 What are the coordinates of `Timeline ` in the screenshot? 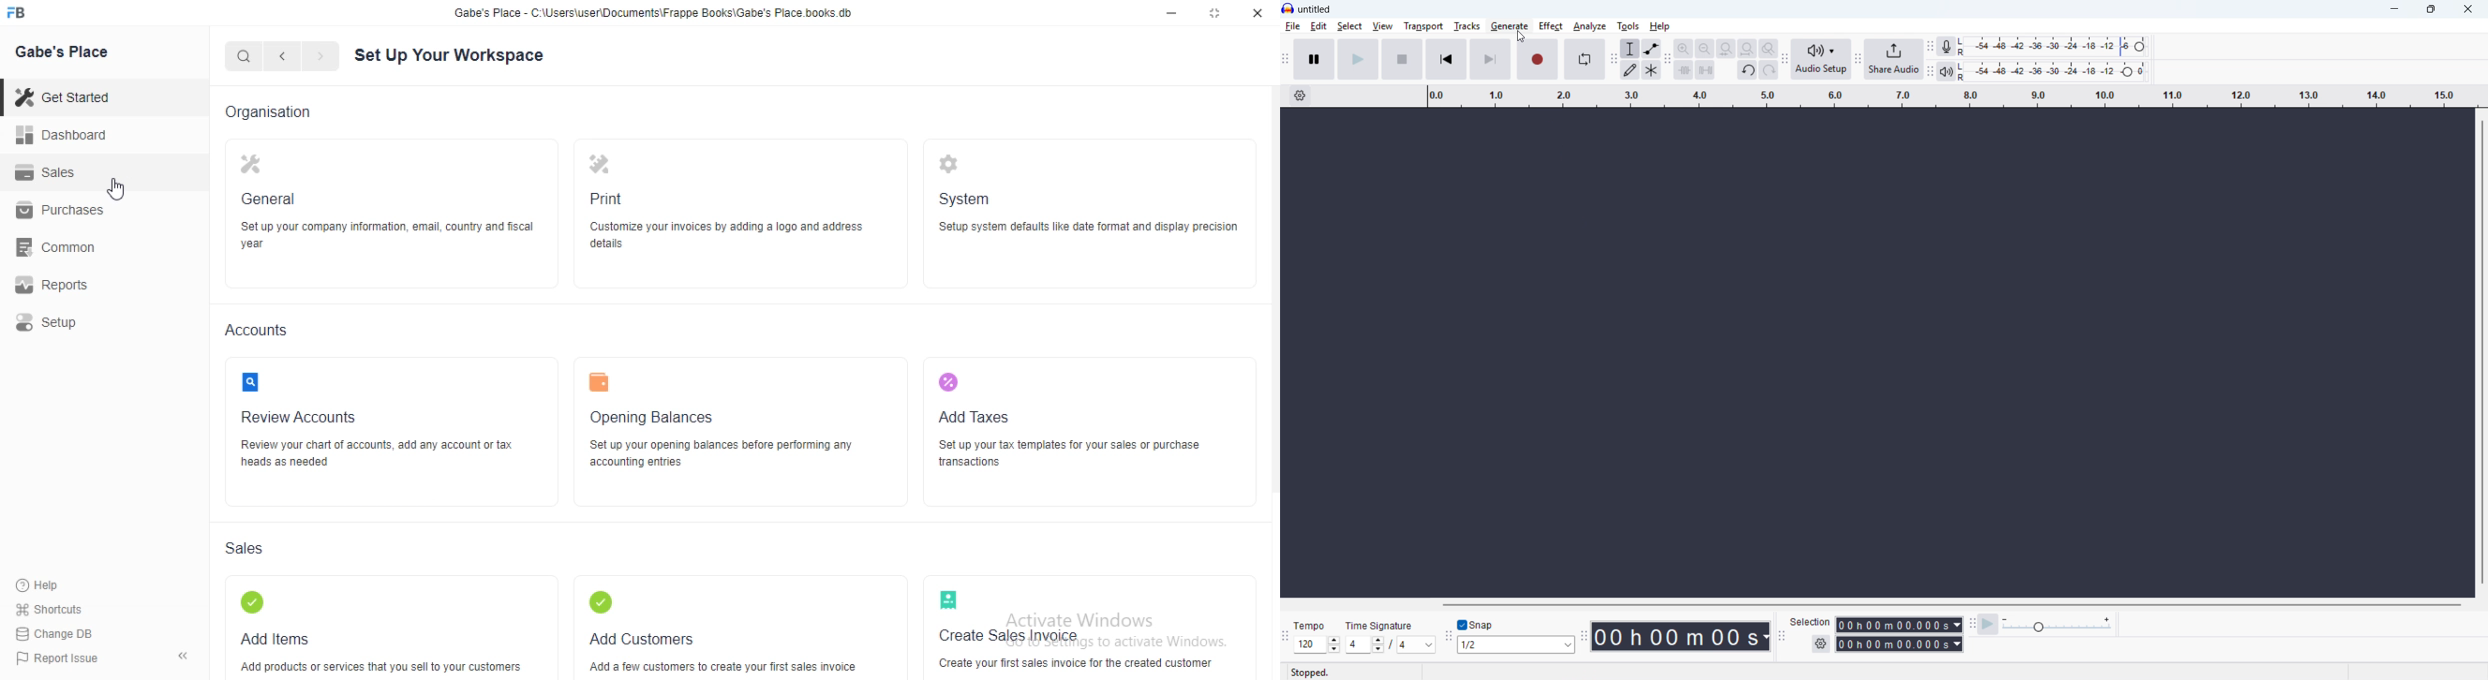 It's located at (1952, 96).